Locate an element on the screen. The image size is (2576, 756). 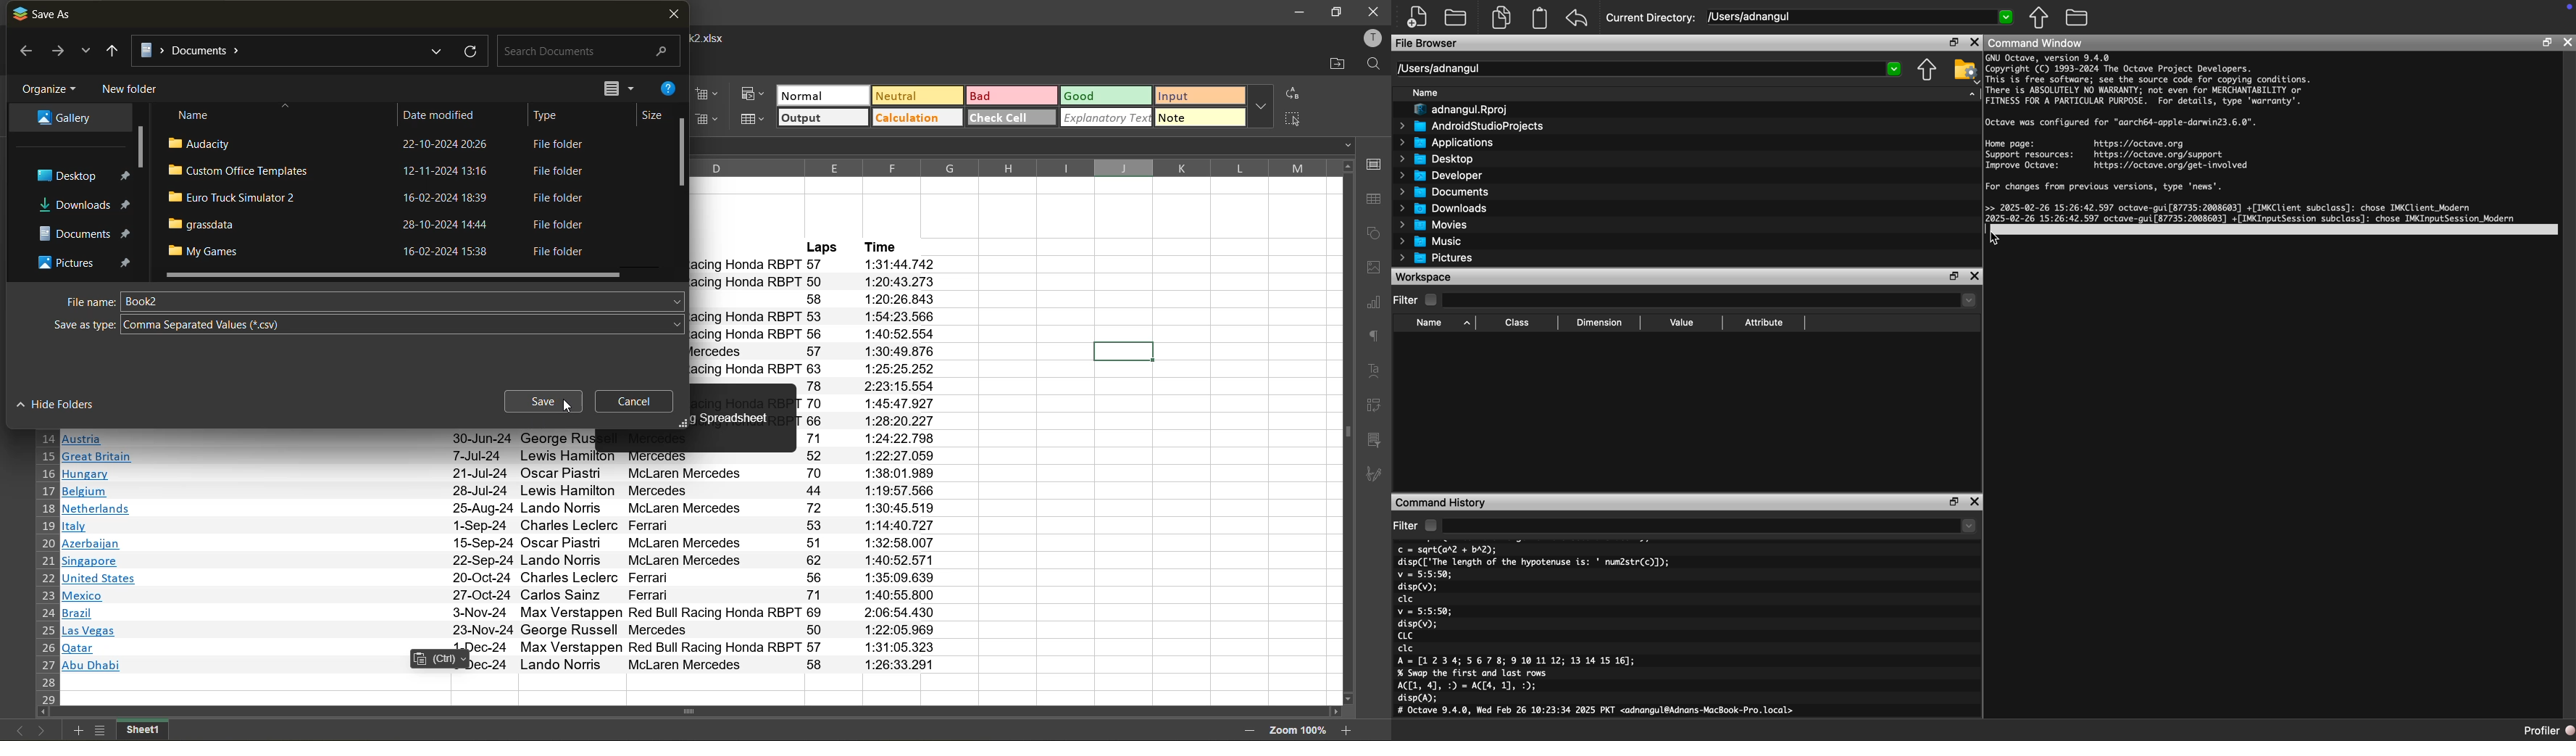
filename is located at coordinates (714, 37).